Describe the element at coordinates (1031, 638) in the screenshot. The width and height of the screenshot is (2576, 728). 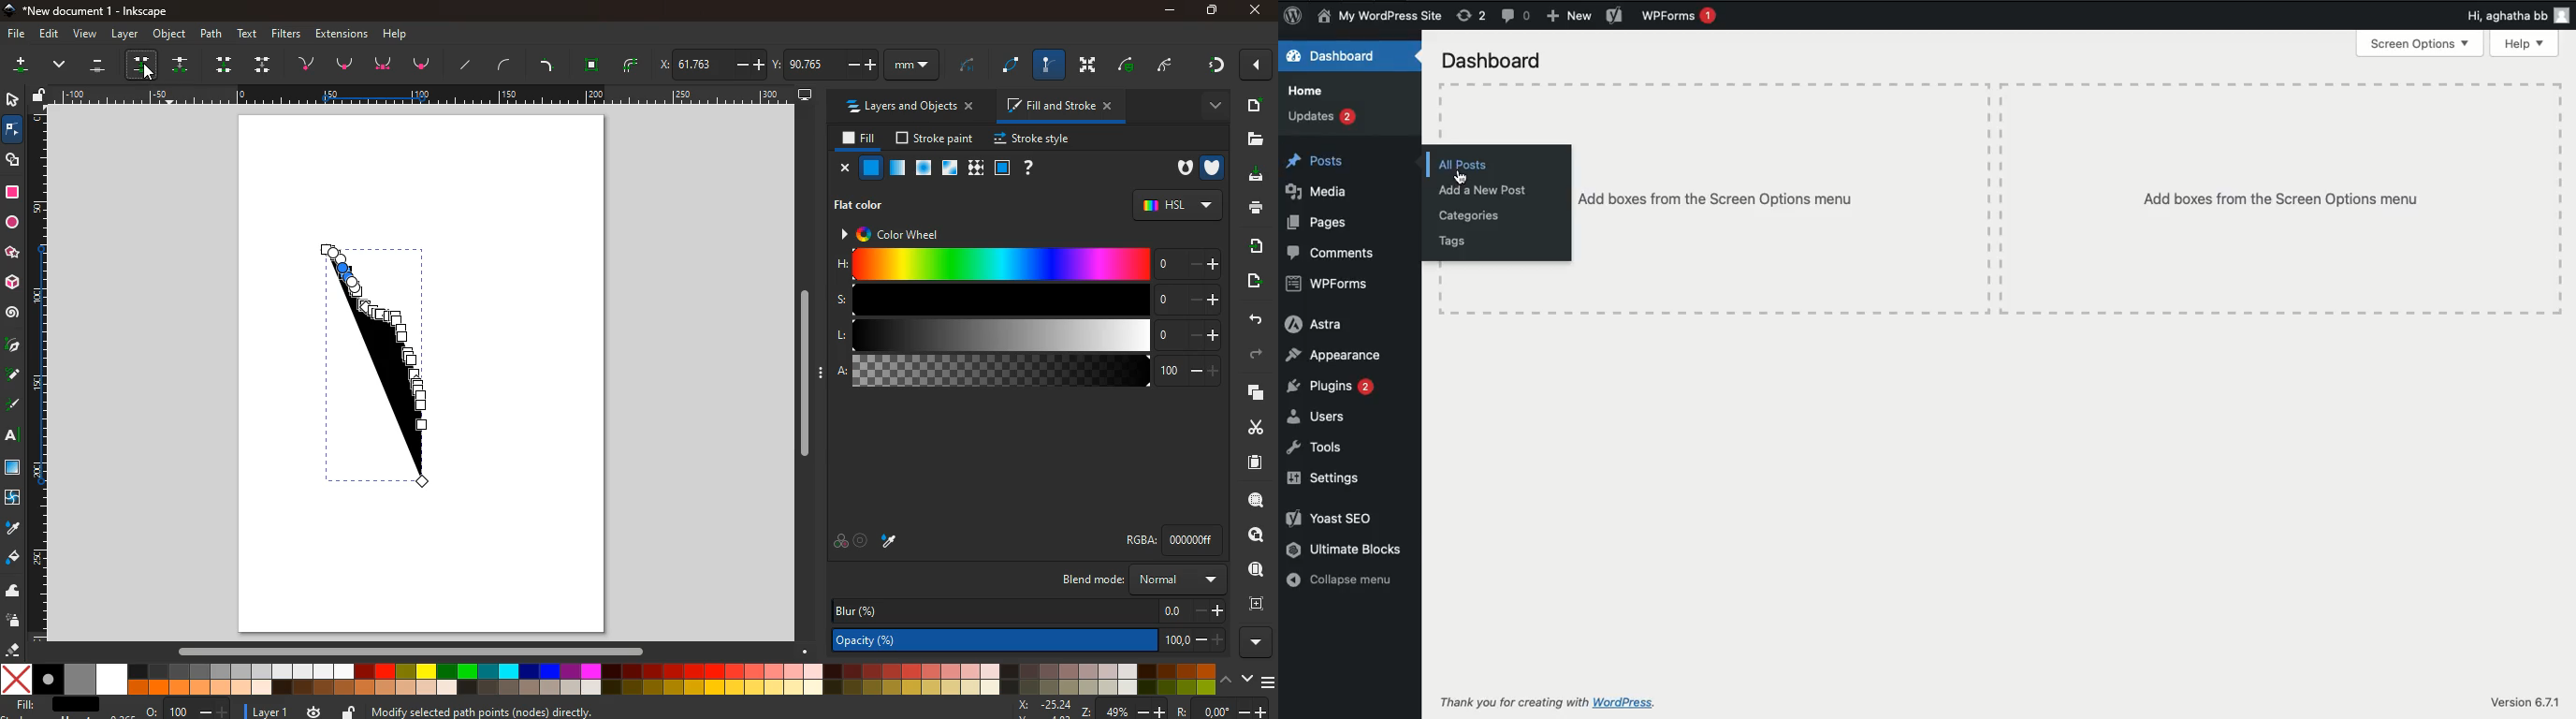
I see `opacity` at that location.